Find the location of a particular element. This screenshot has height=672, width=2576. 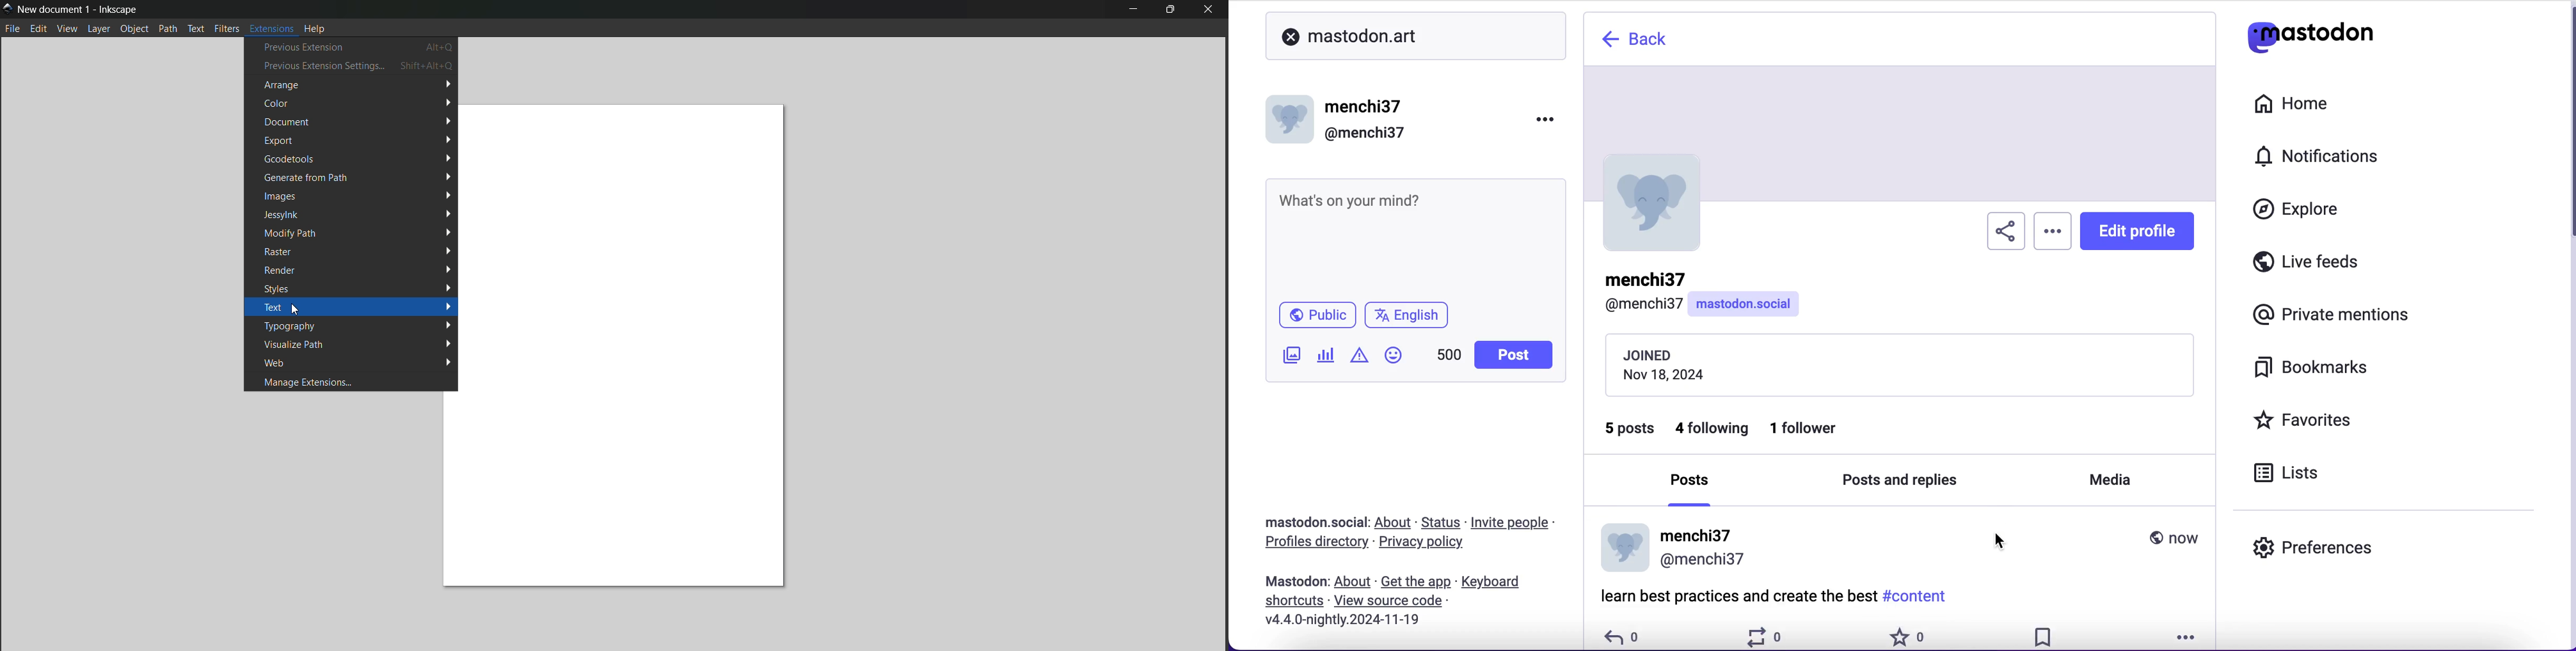

display picture is located at coordinates (1619, 547).